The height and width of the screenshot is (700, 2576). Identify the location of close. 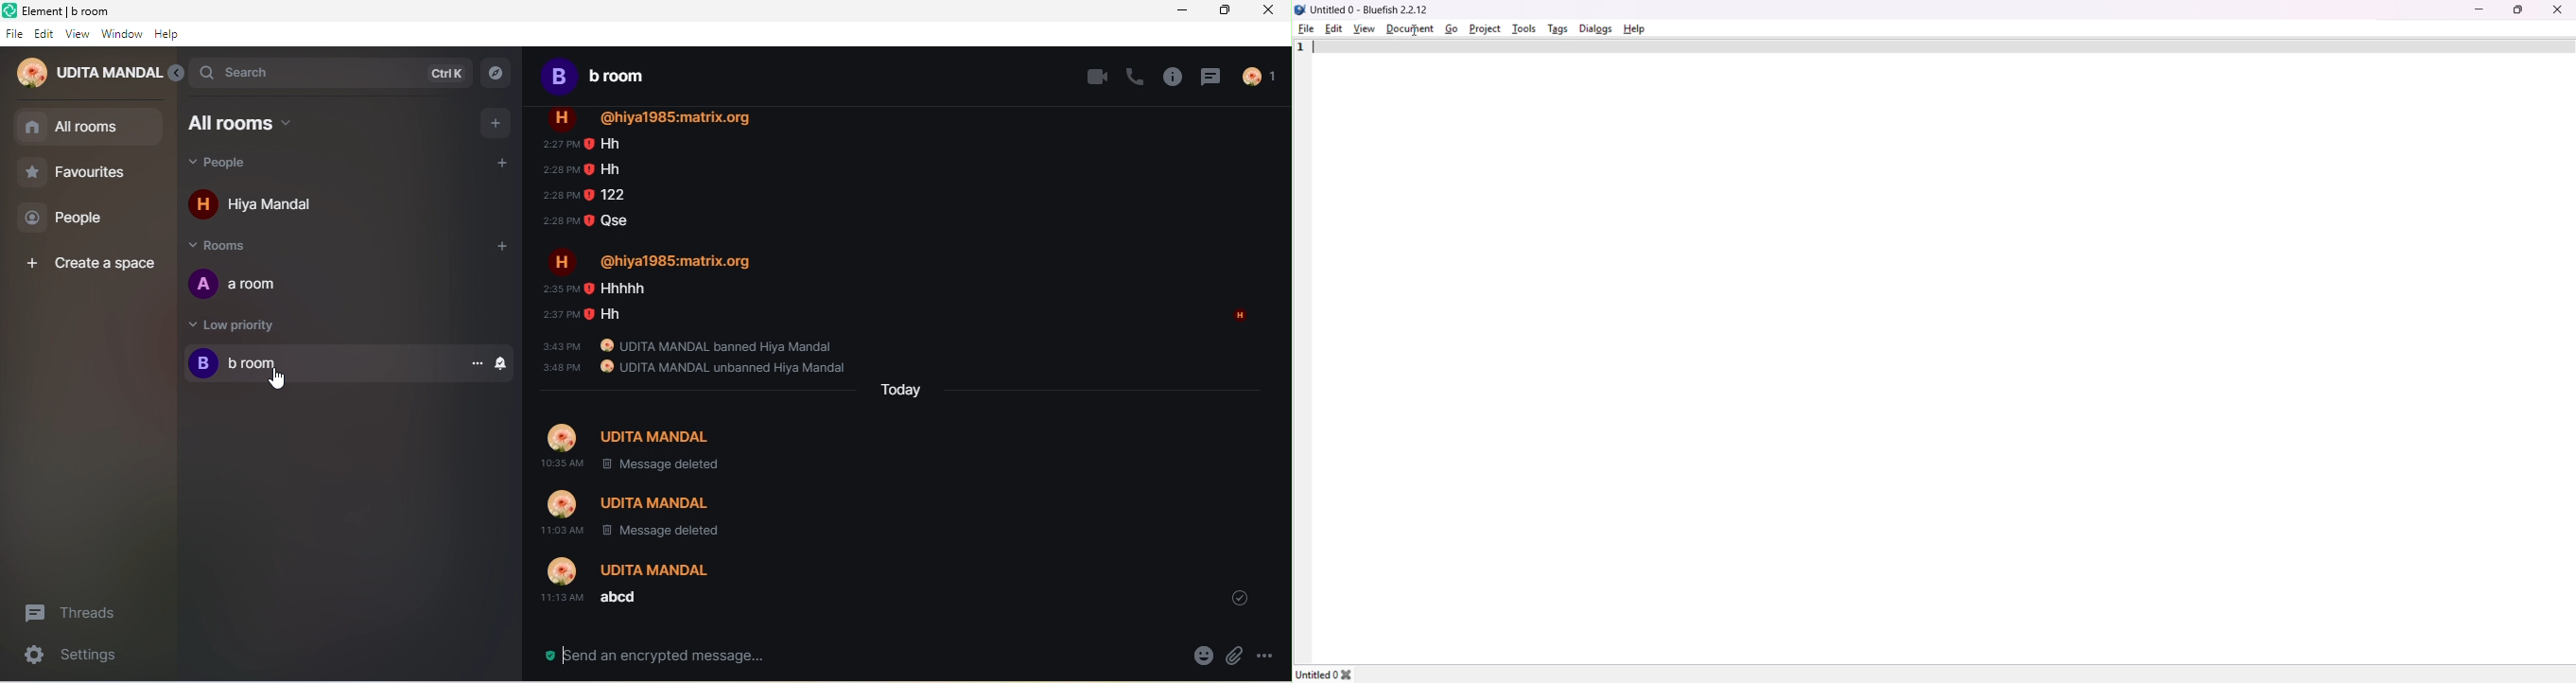
(1272, 12).